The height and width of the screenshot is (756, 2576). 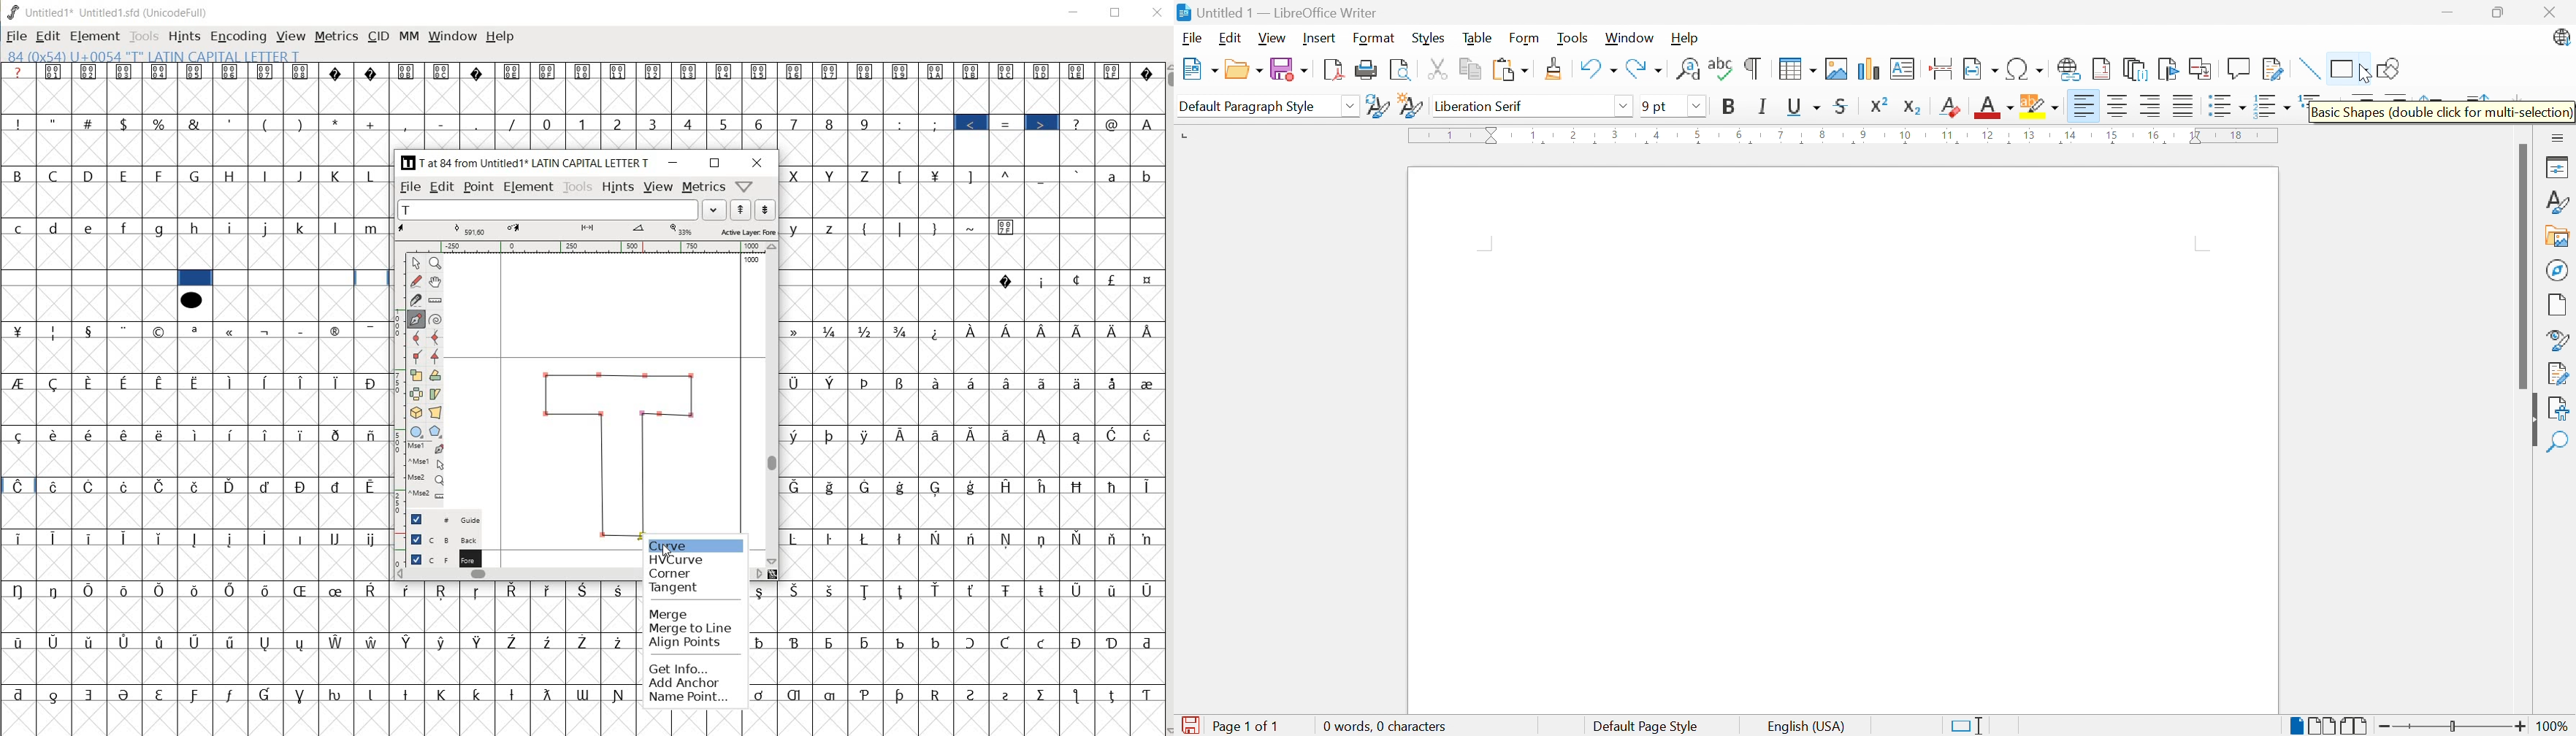 What do you see at coordinates (2225, 107) in the screenshot?
I see `Toggle unordered list` at bounding box center [2225, 107].